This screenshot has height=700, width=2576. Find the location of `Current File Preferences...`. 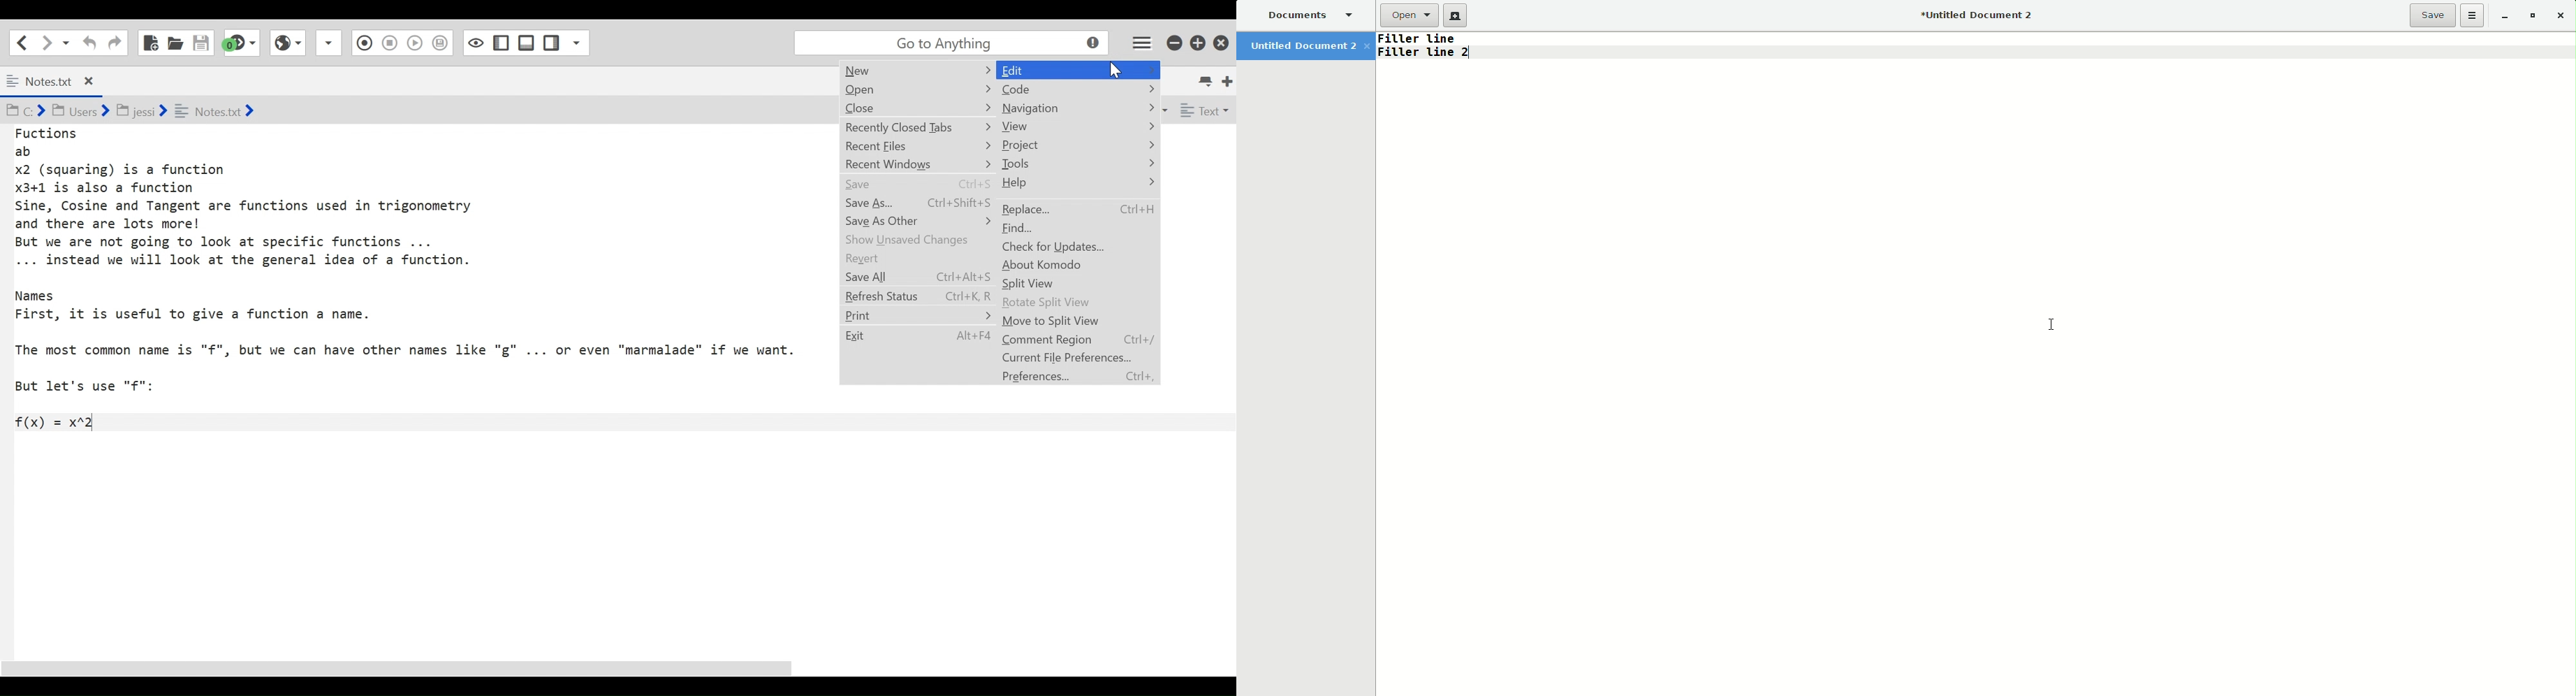

Current File Preferences... is located at coordinates (1078, 358).